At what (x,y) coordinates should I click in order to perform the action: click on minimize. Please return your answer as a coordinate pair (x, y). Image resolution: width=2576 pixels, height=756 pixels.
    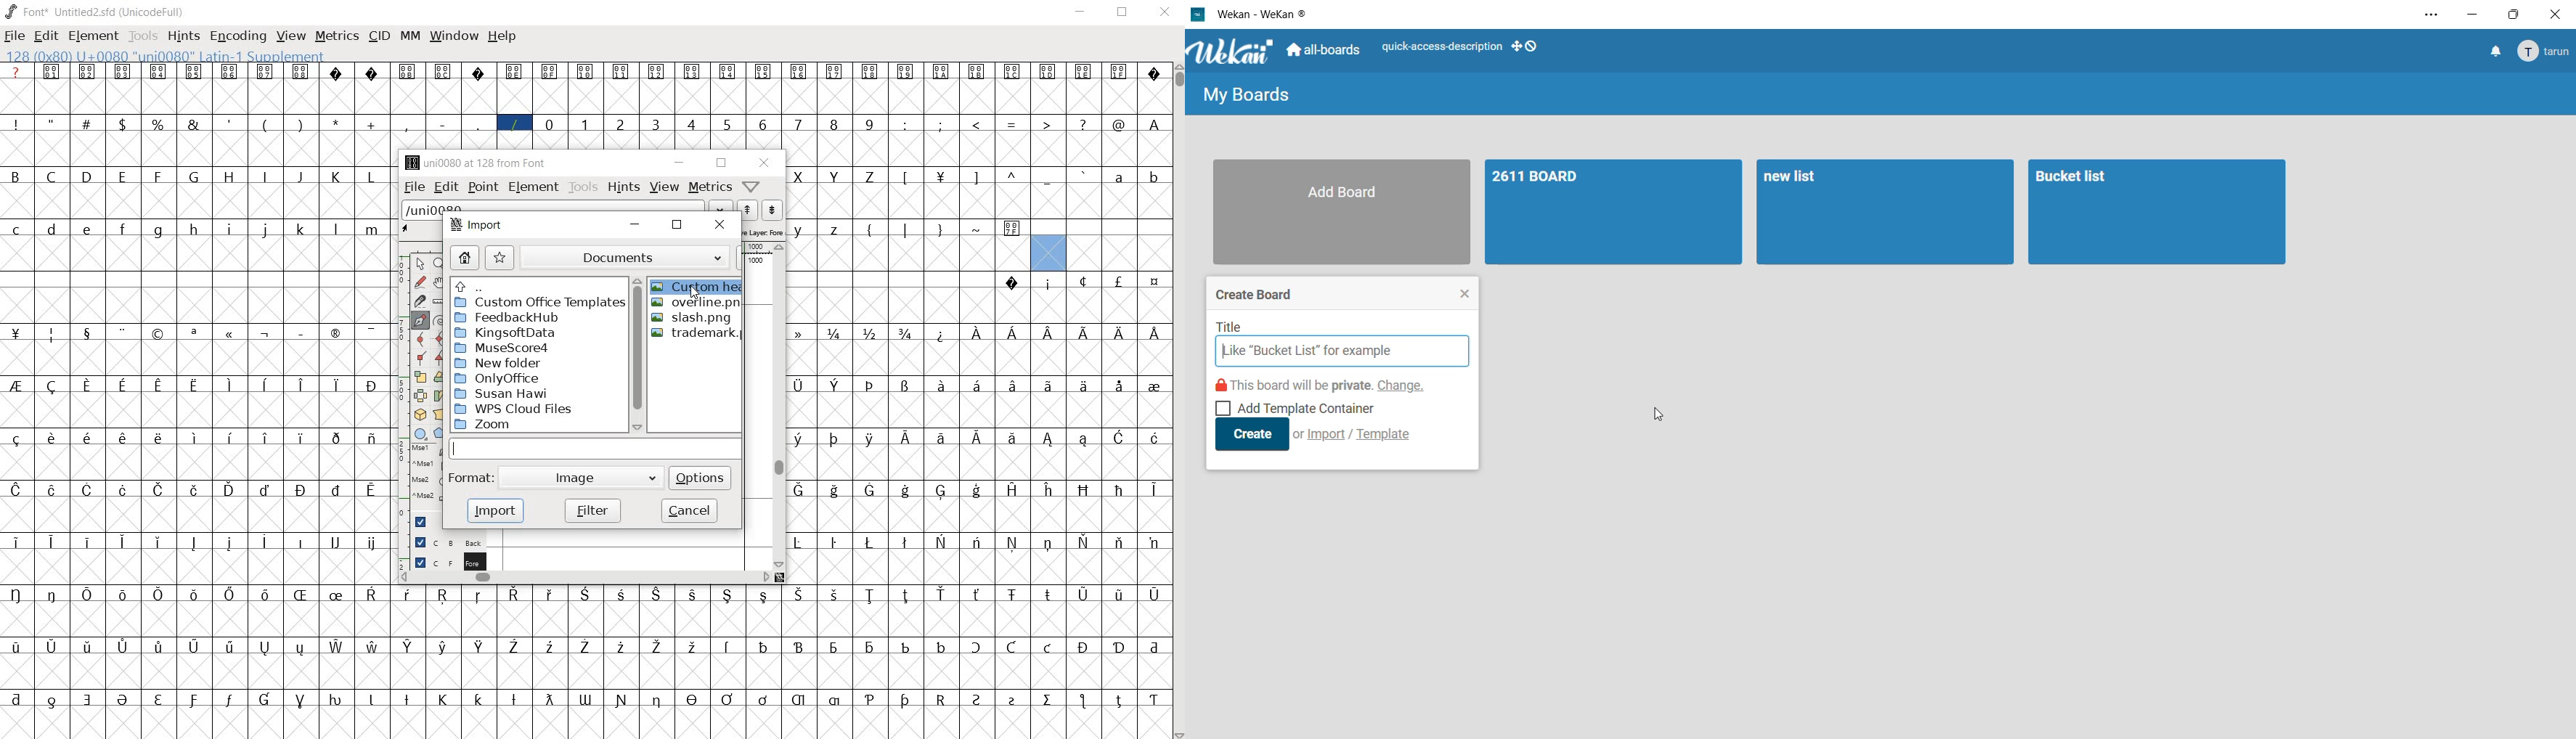
    Looking at the image, I should click on (680, 162).